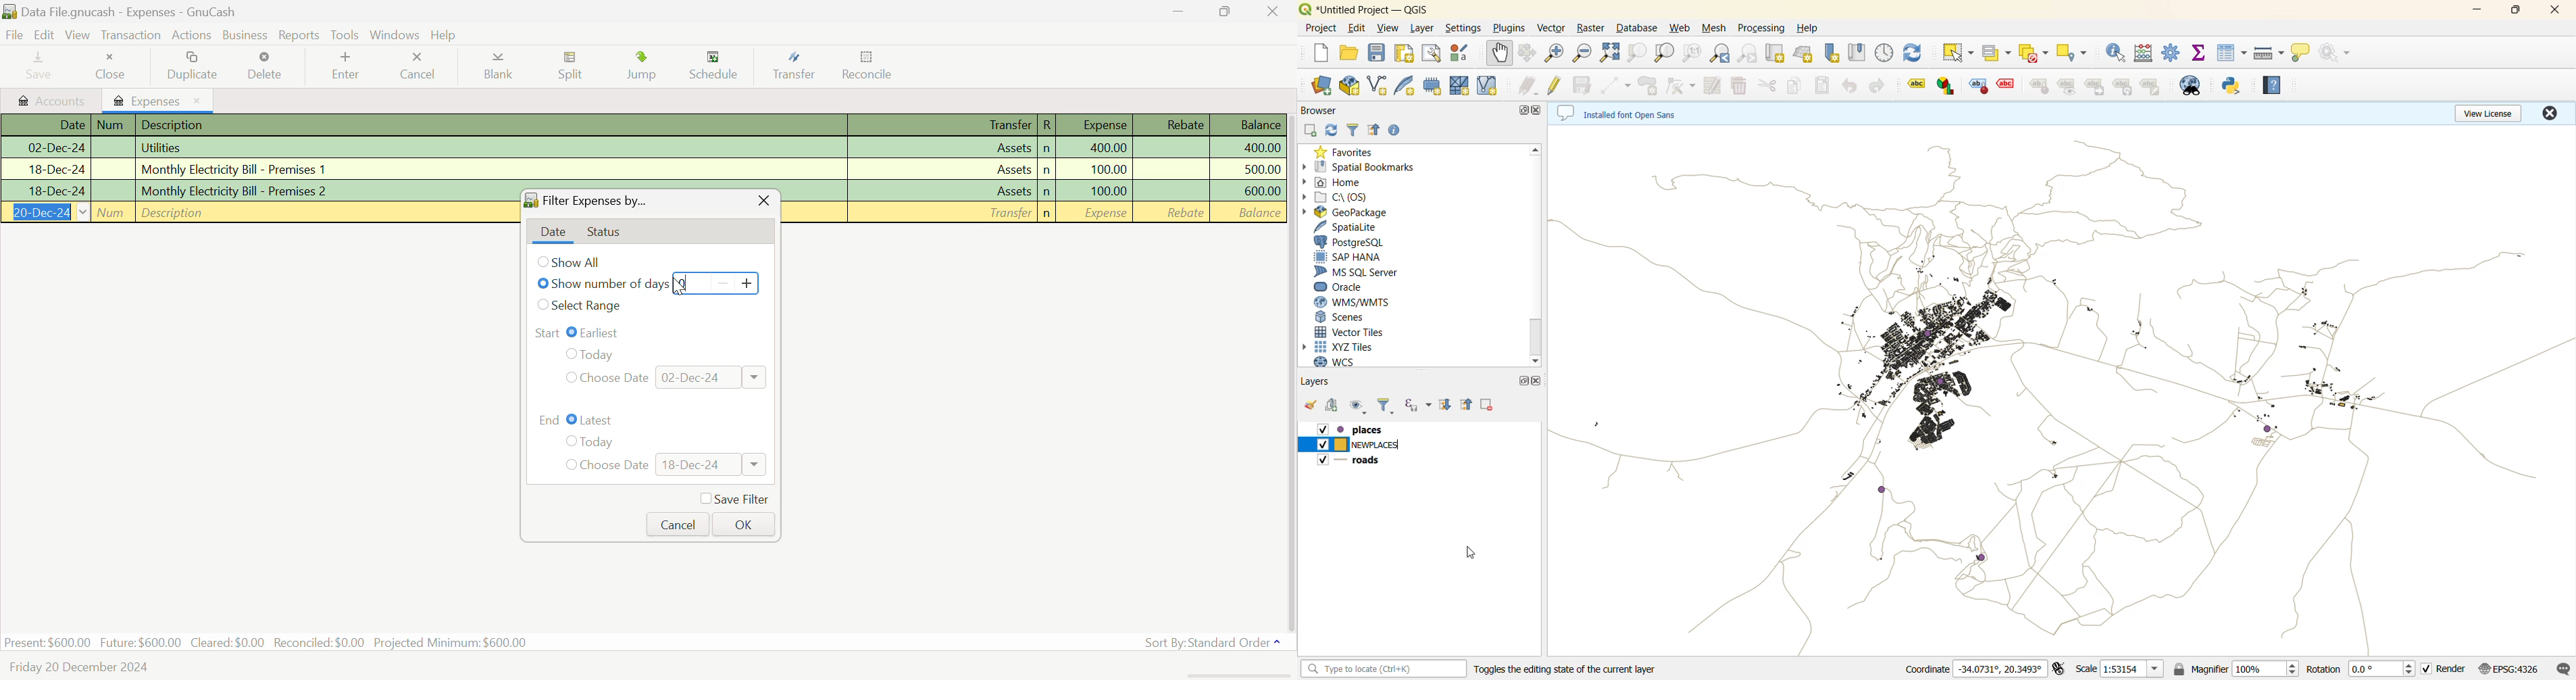  What do you see at coordinates (682, 282) in the screenshot?
I see `Cursor on counter for typing` at bounding box center [682, 282].